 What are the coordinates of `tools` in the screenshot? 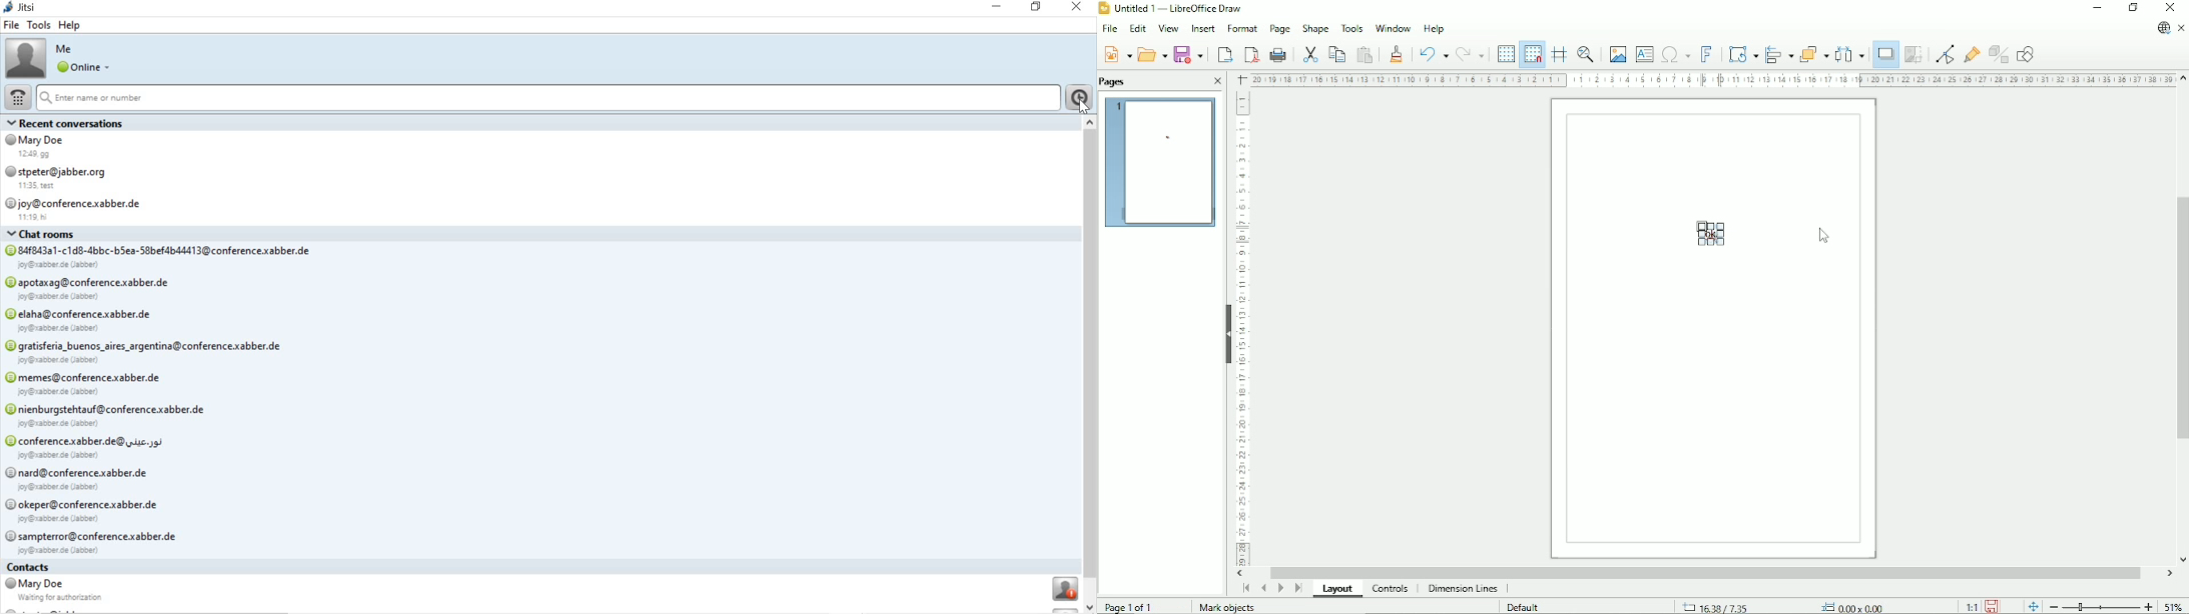 It's located at (38, 25).